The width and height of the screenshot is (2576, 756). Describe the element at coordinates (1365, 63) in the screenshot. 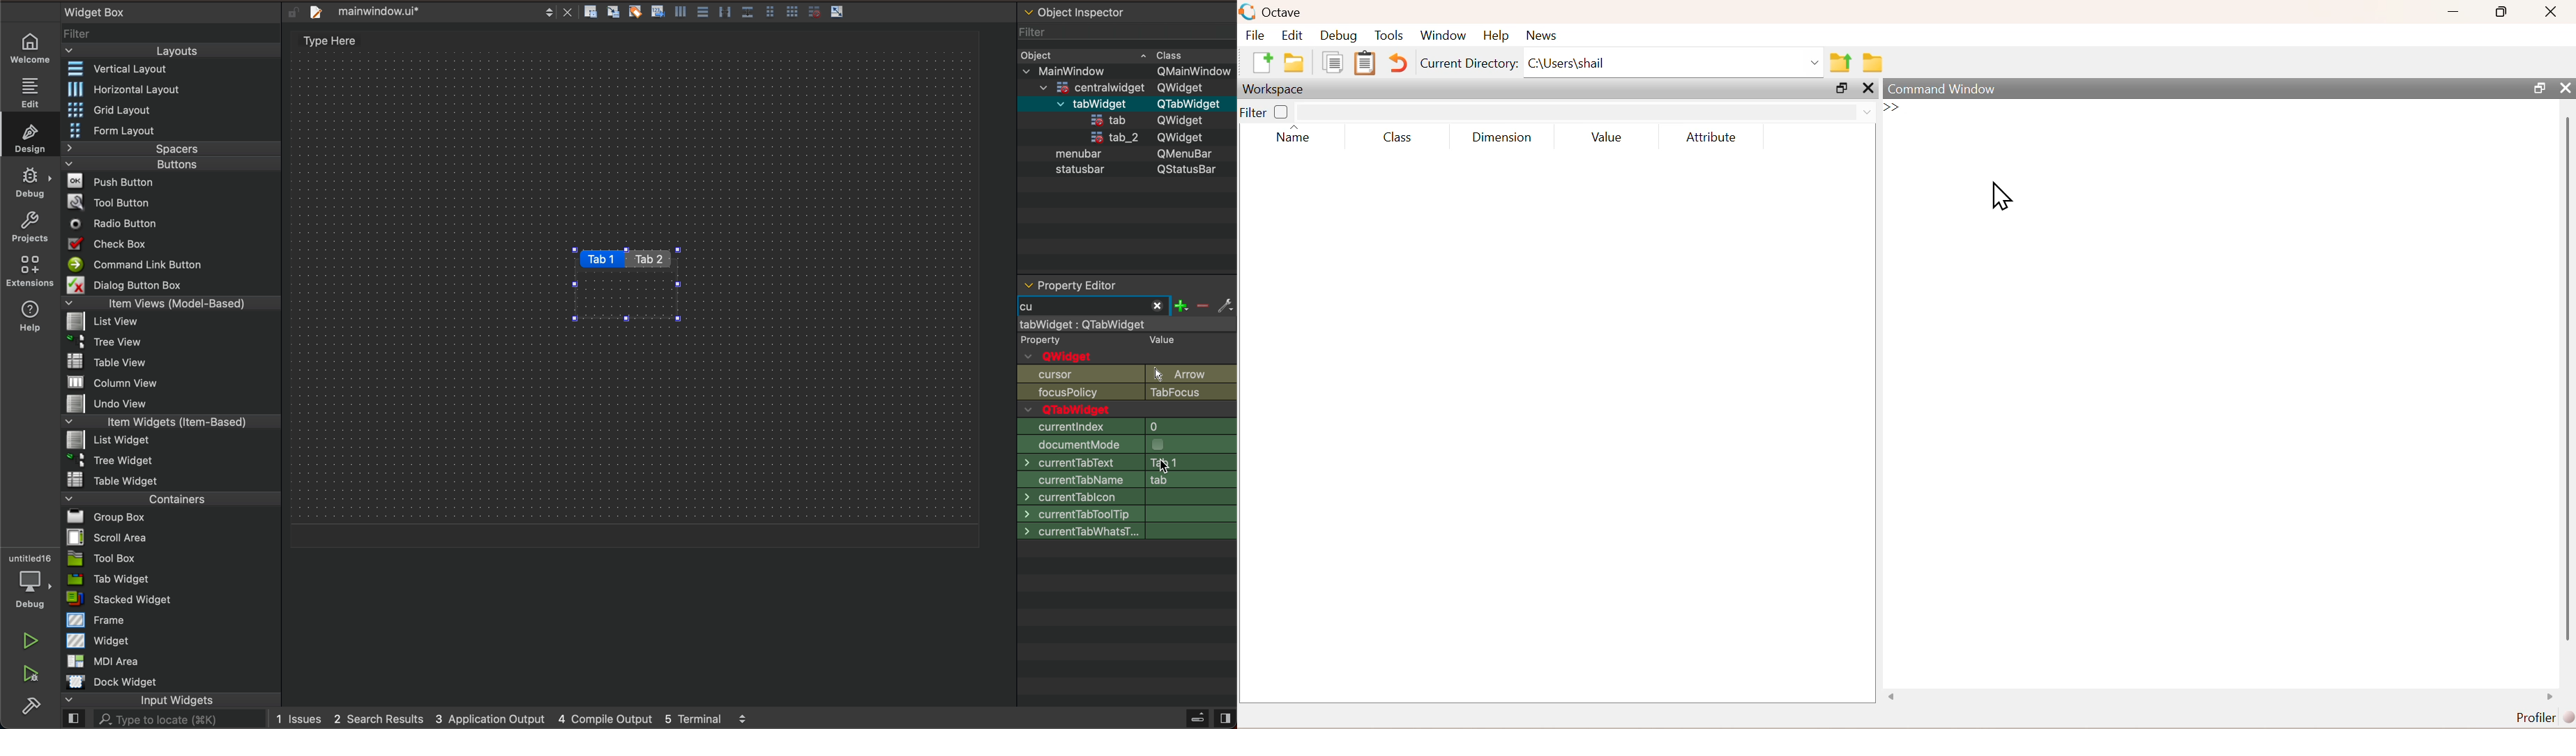

I see `Clipboard` at that location.